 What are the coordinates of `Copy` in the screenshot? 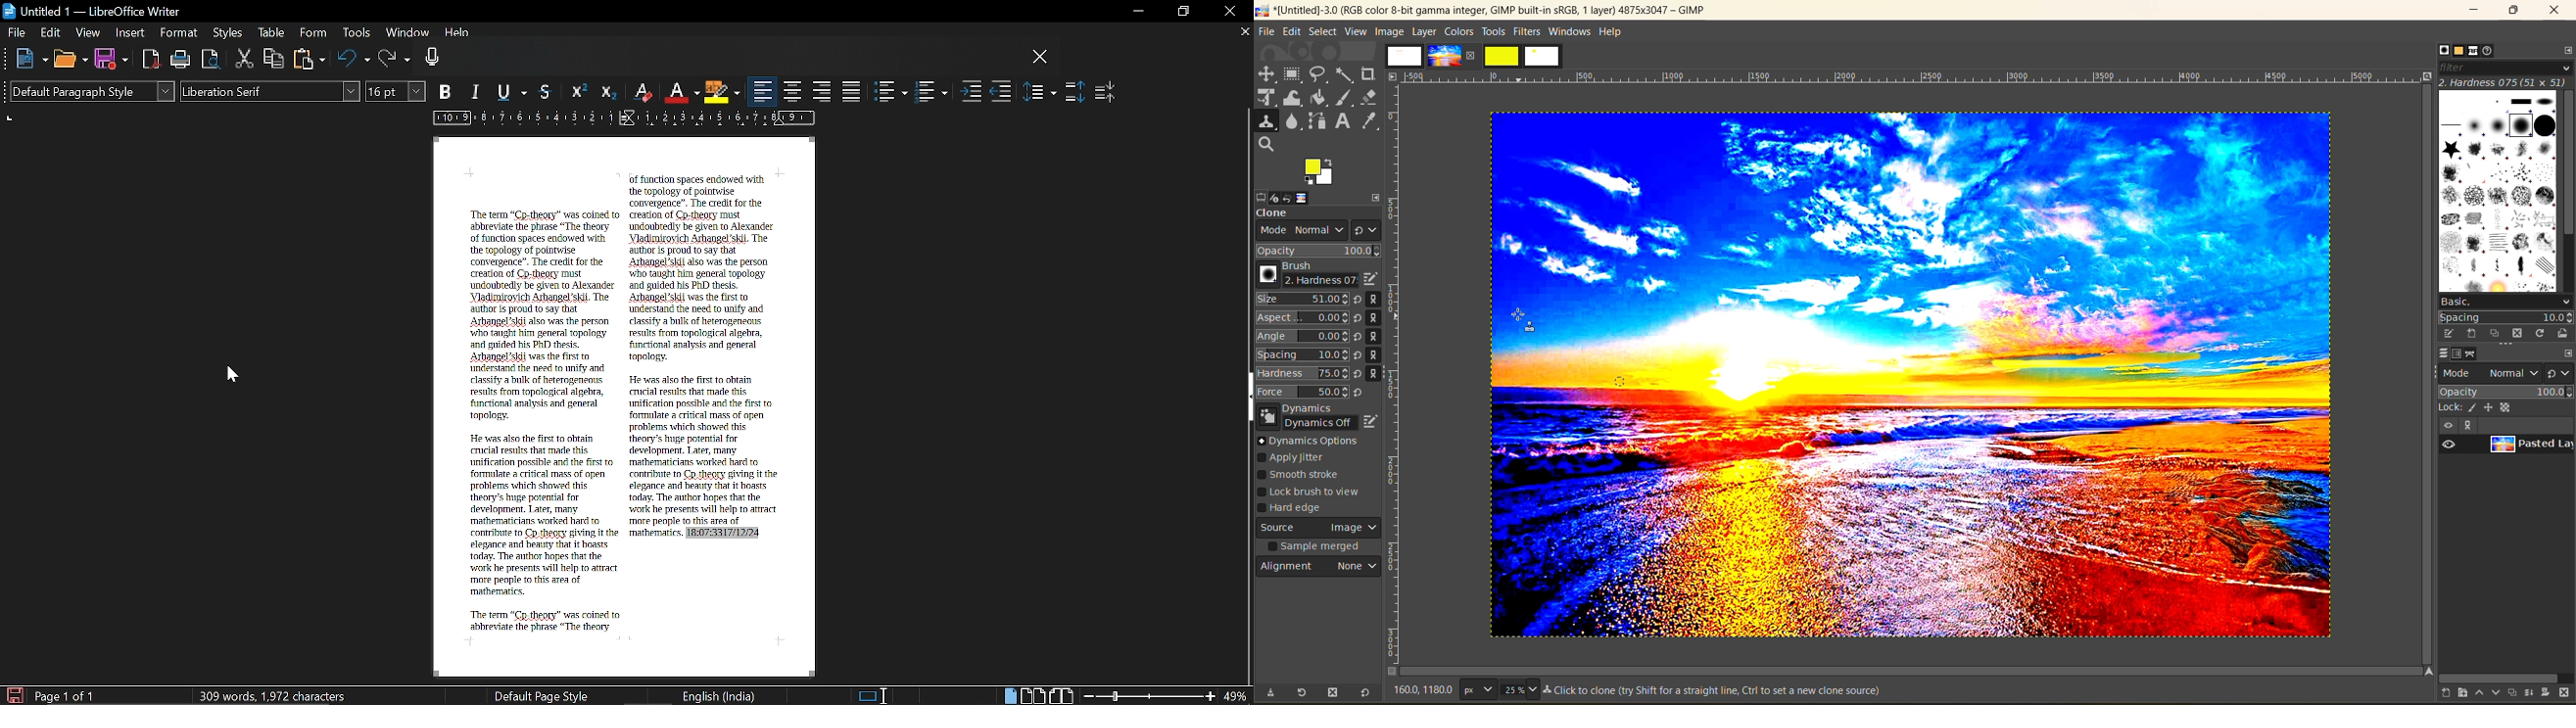 It's located at (274, 58).